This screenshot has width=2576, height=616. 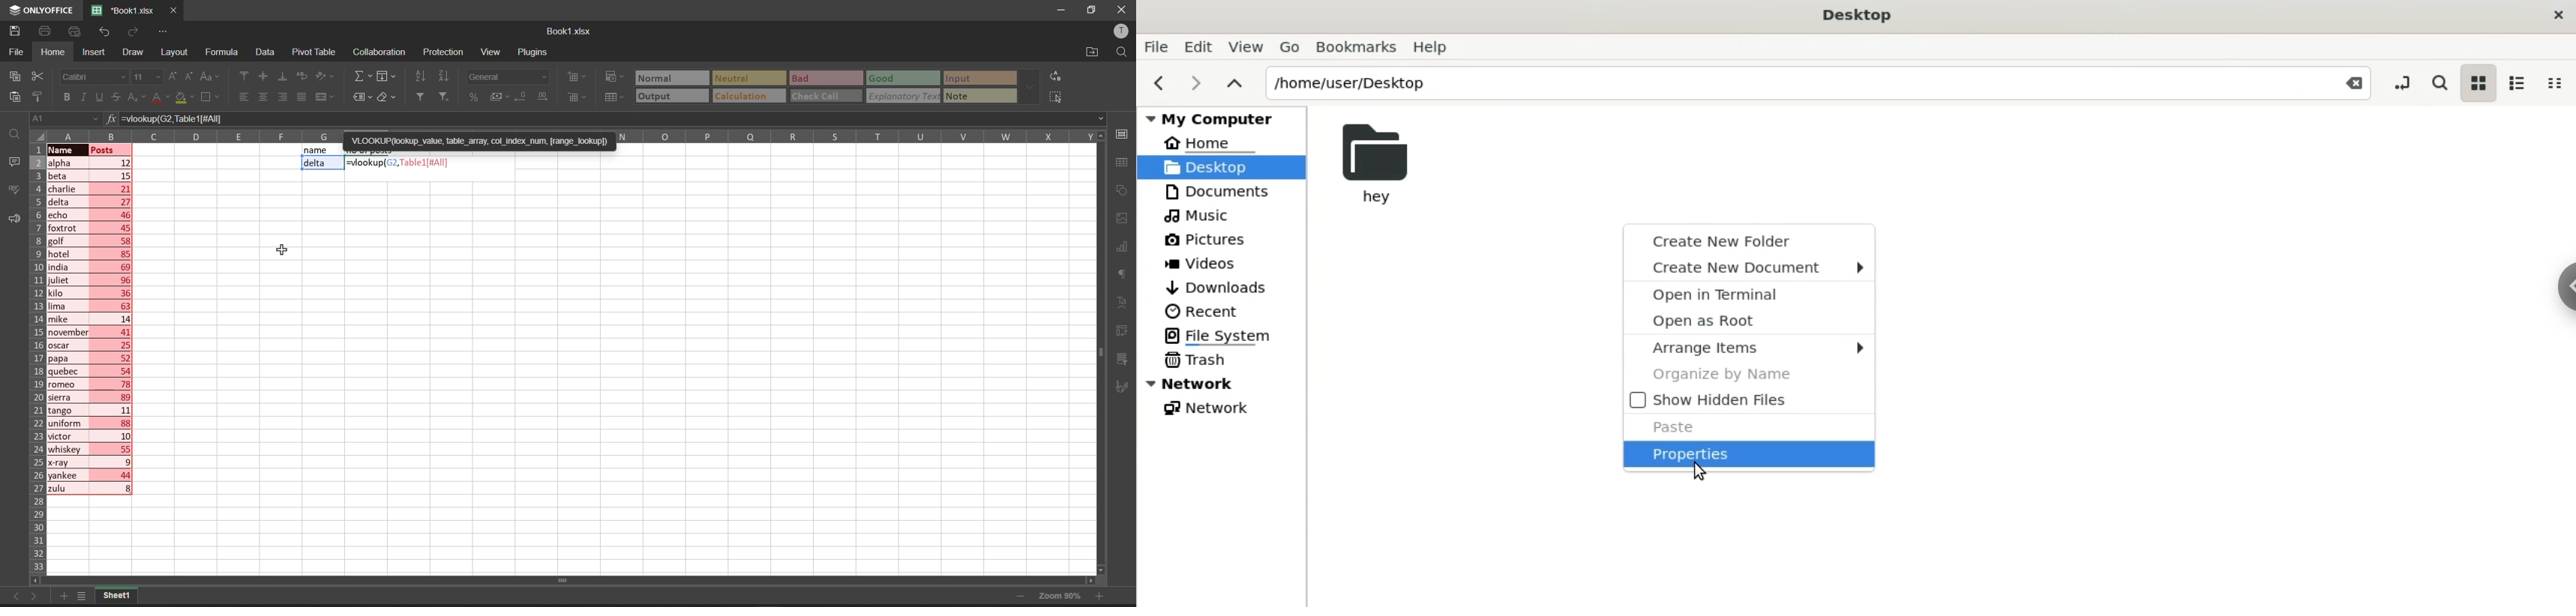 I want to click on sort descending, so click(x=446, y=76).